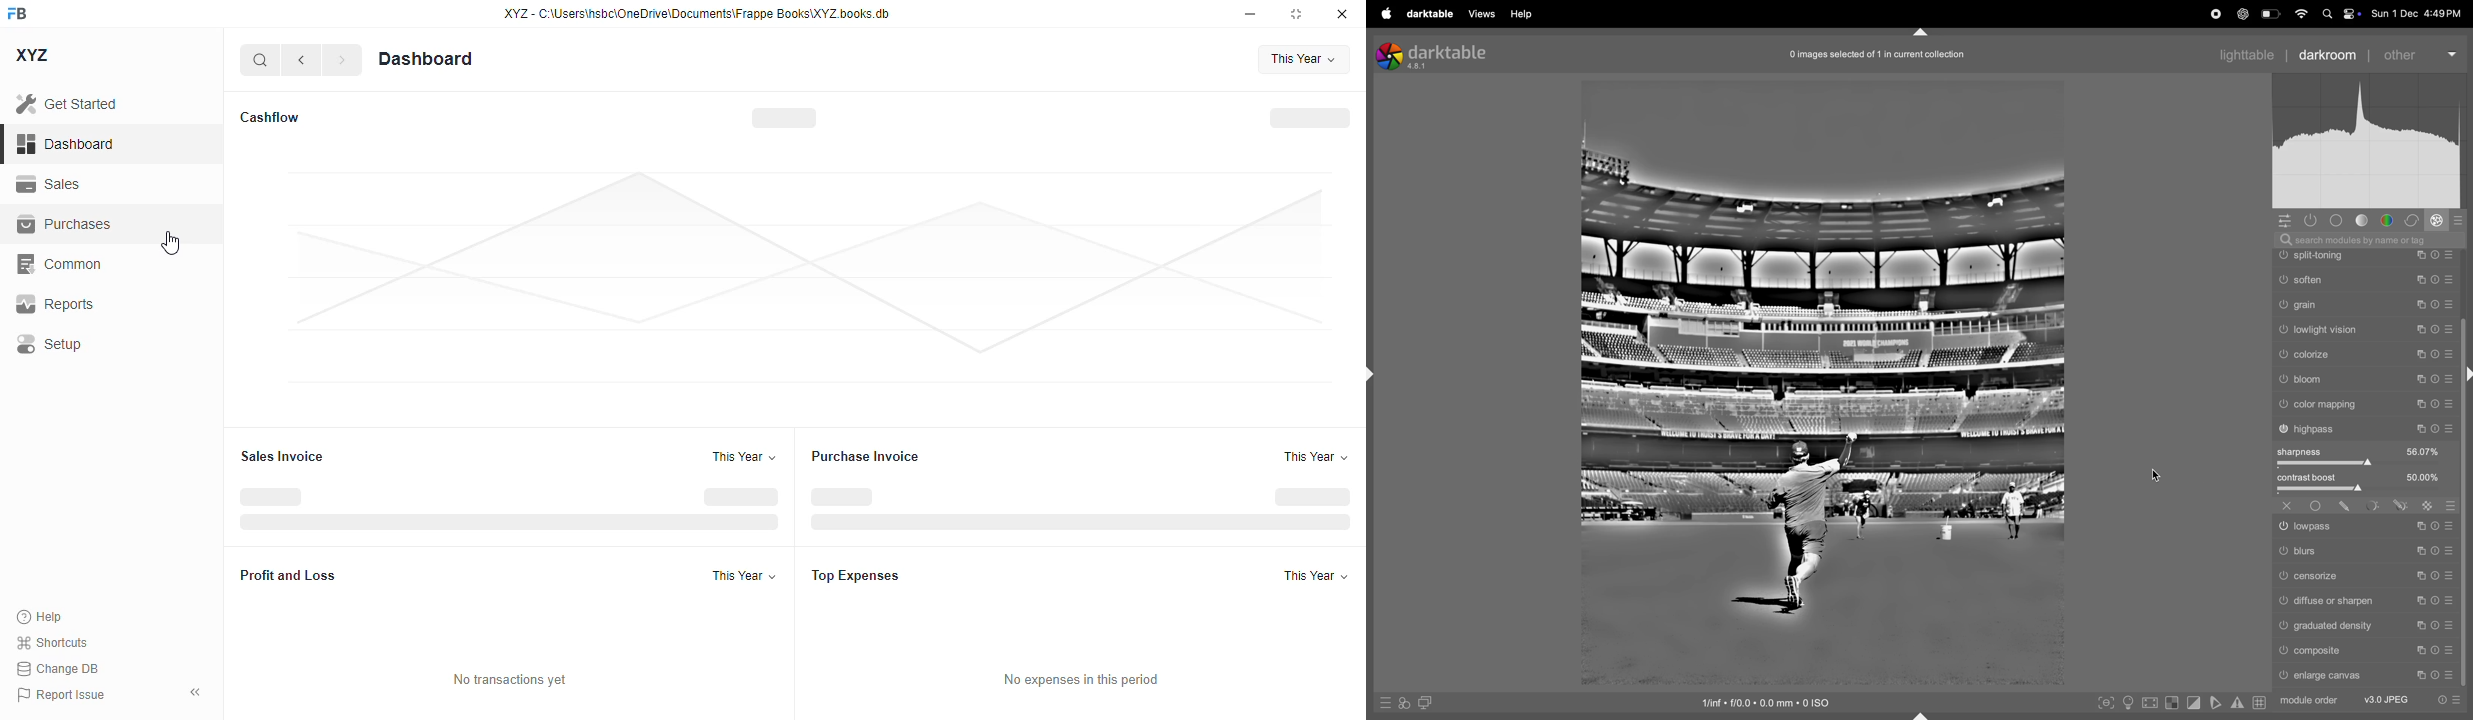  What do you see at coordinates (2412, 220) in the screenshot?
I see `correct` at bounding box center [2412, 220].